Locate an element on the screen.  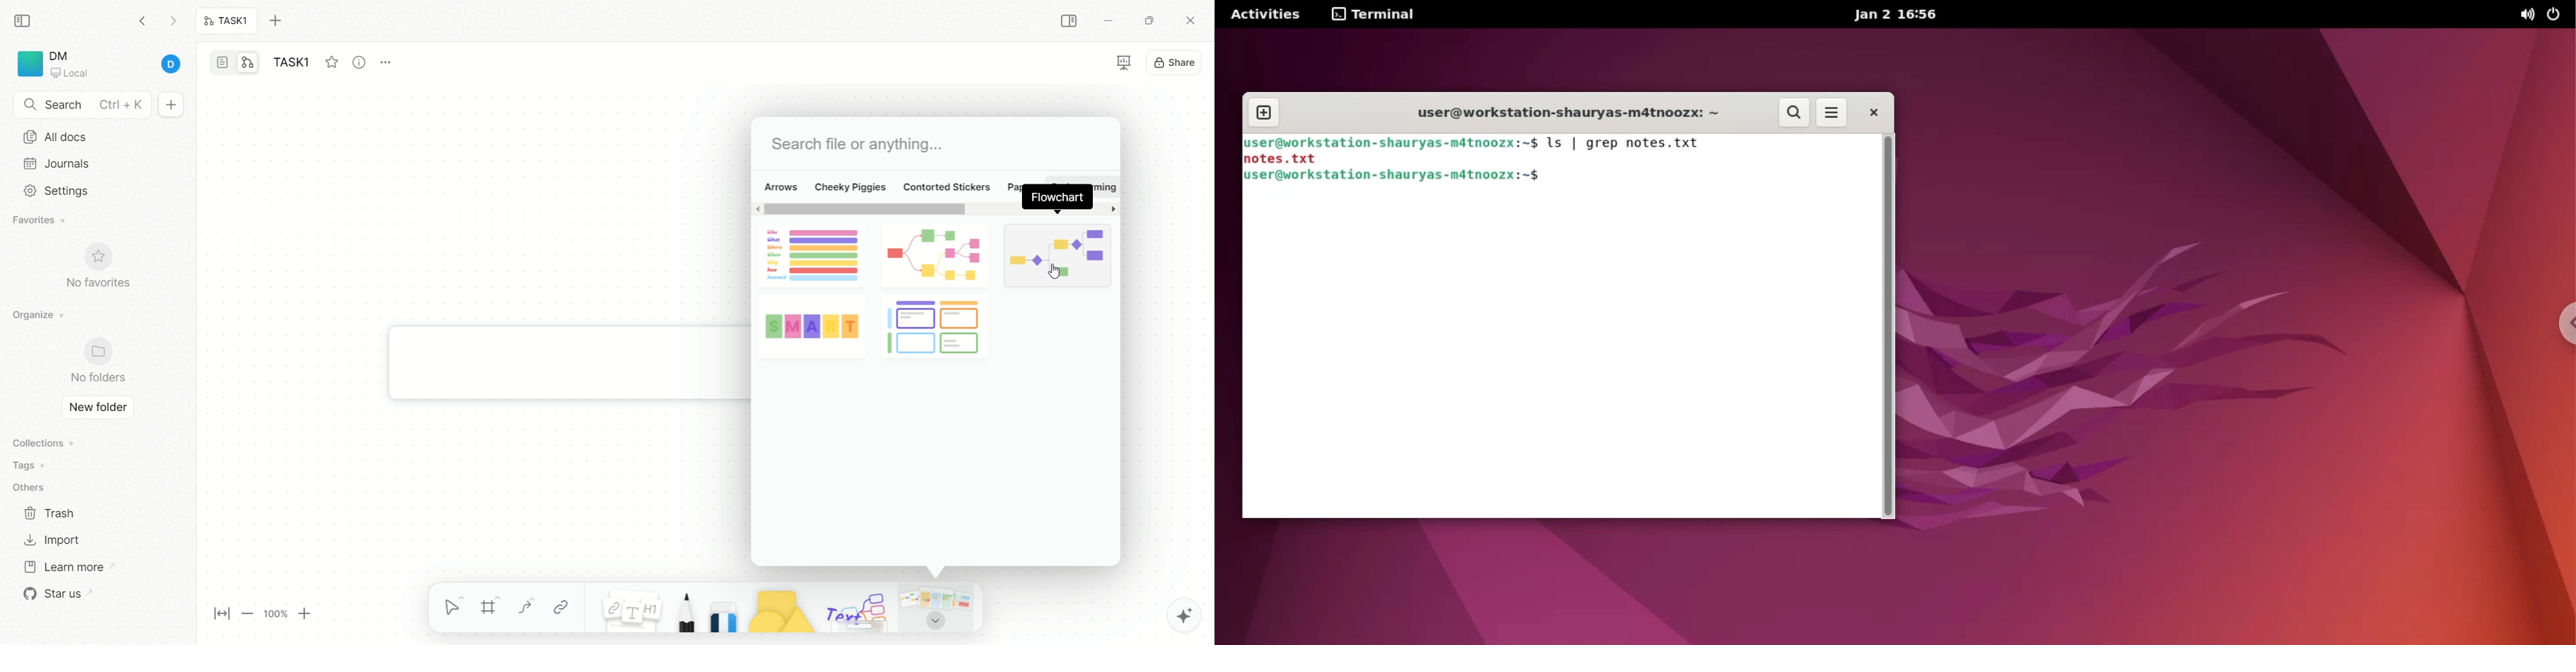
collapse sidebar is located at coordinates (26, 20).